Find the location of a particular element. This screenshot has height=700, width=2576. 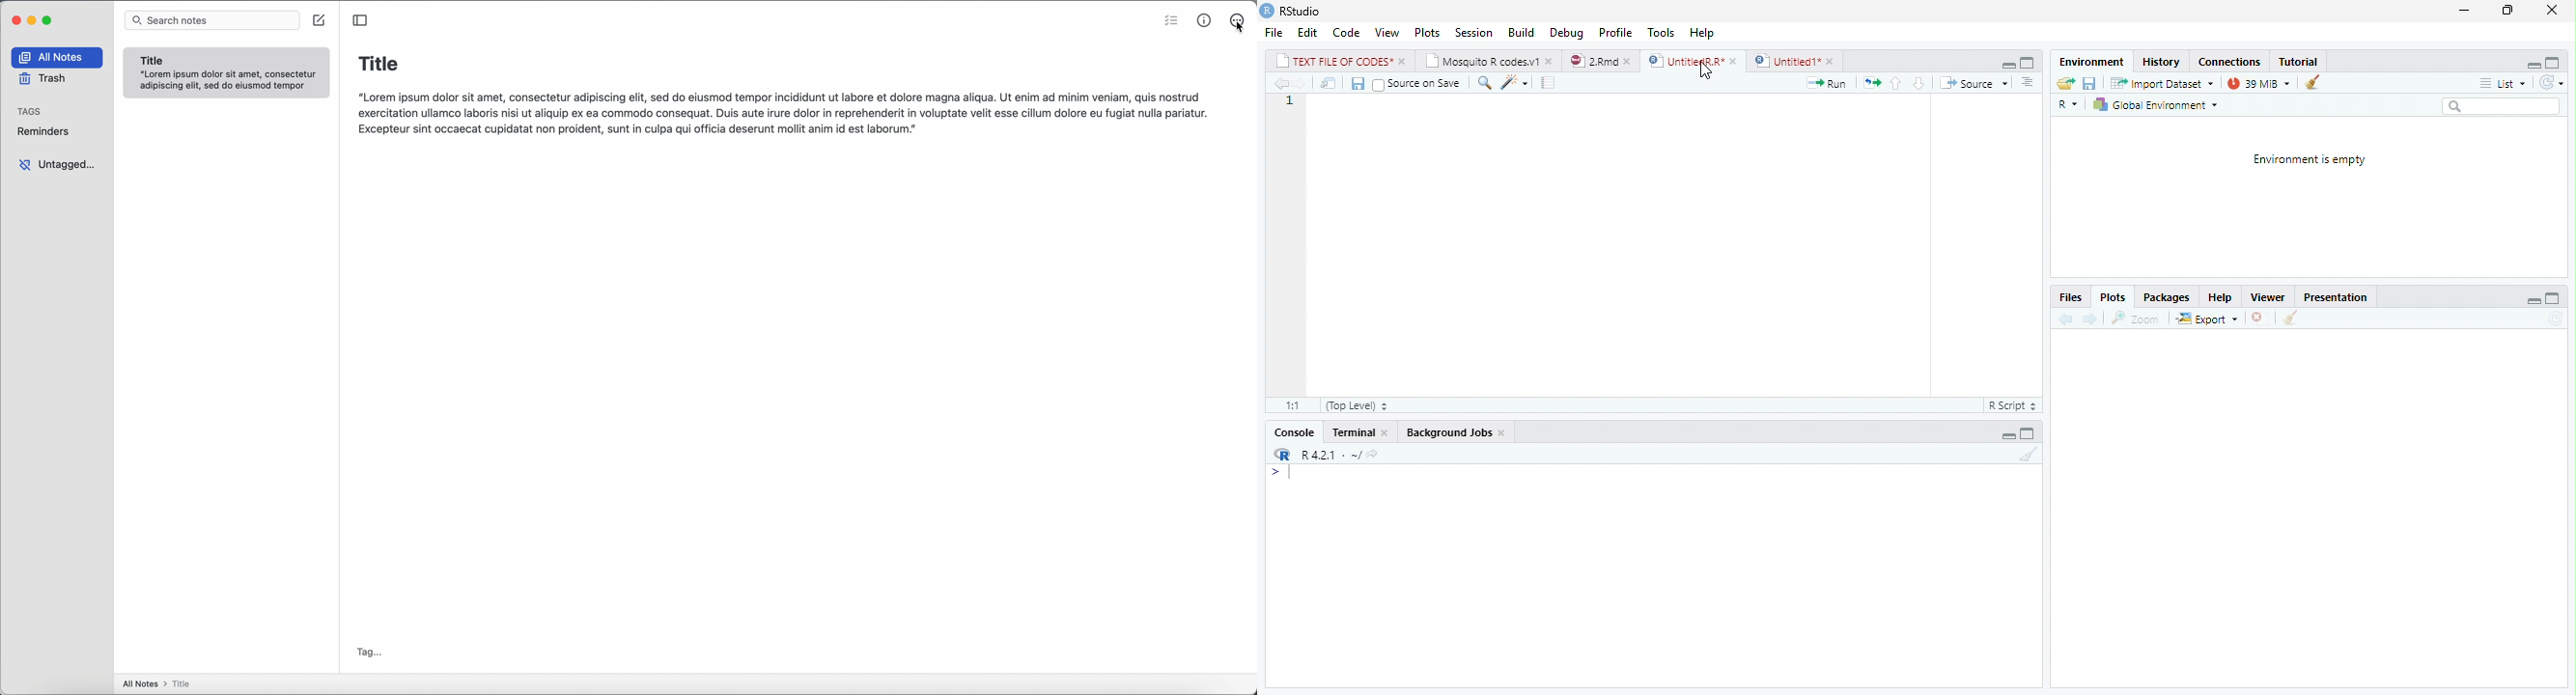

Background Jobs is located at coordinates (1456, 431).